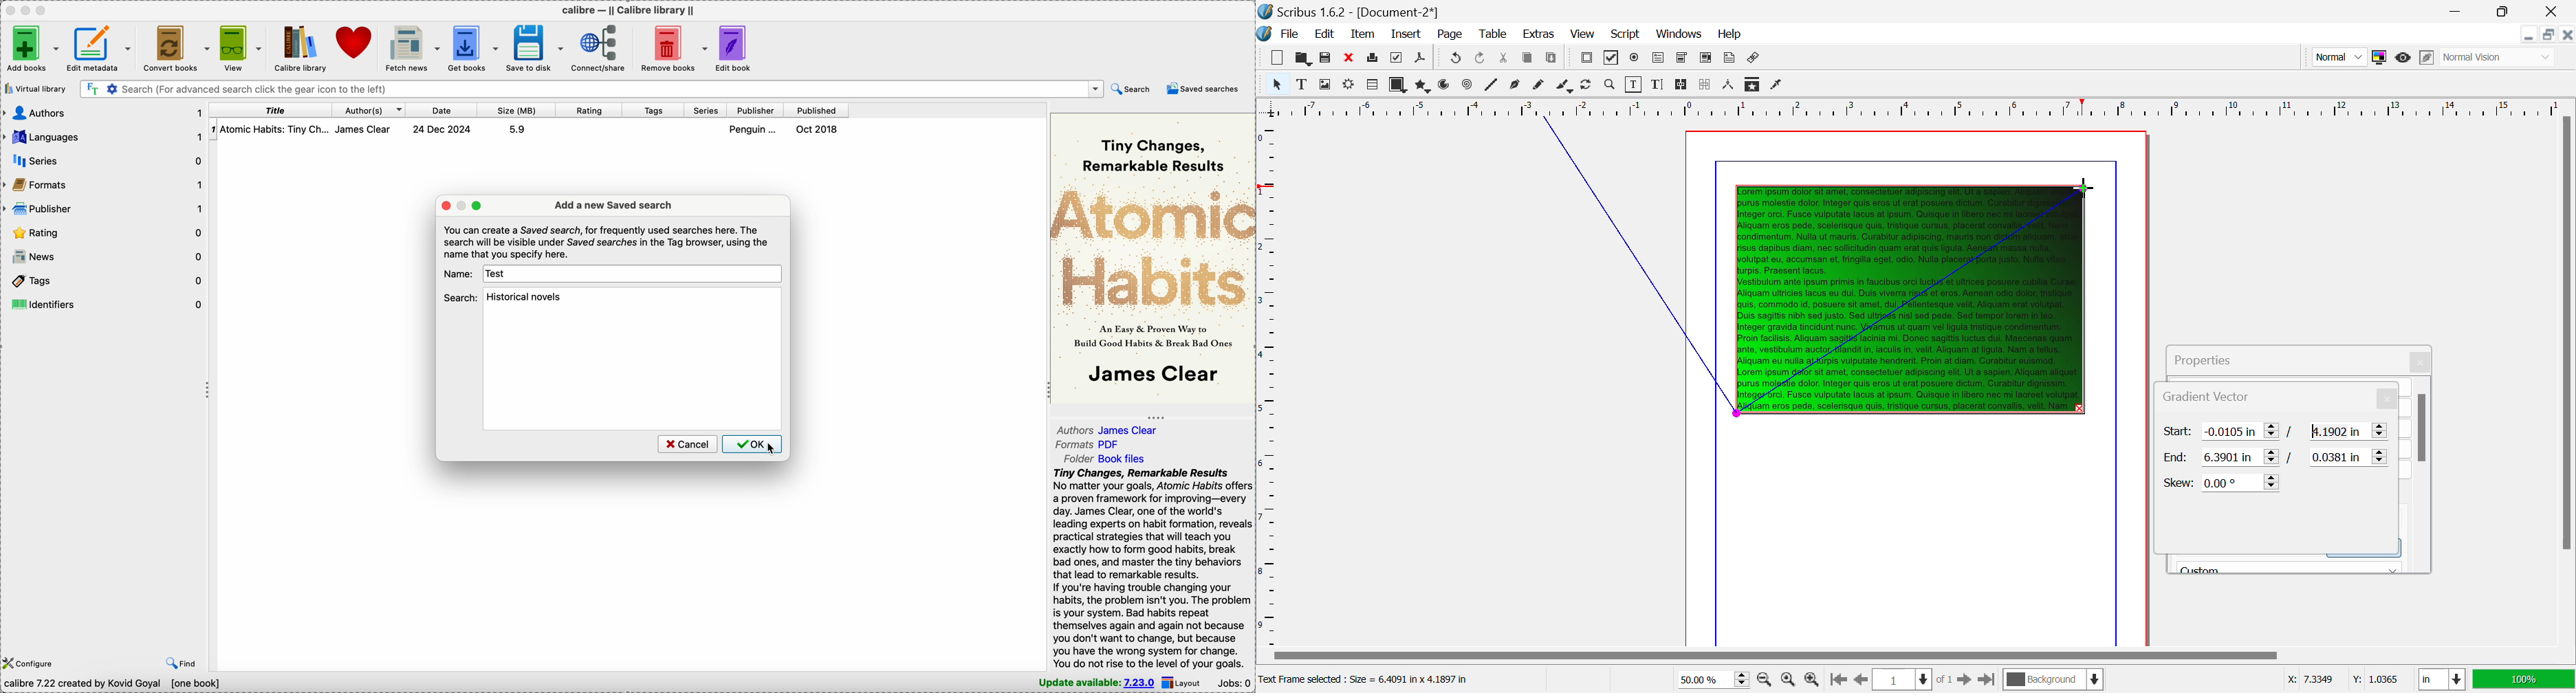  What do you see at coordinates (1302, 57) in the screenshot?
I see `Open` at bounding box center [1302, 57].